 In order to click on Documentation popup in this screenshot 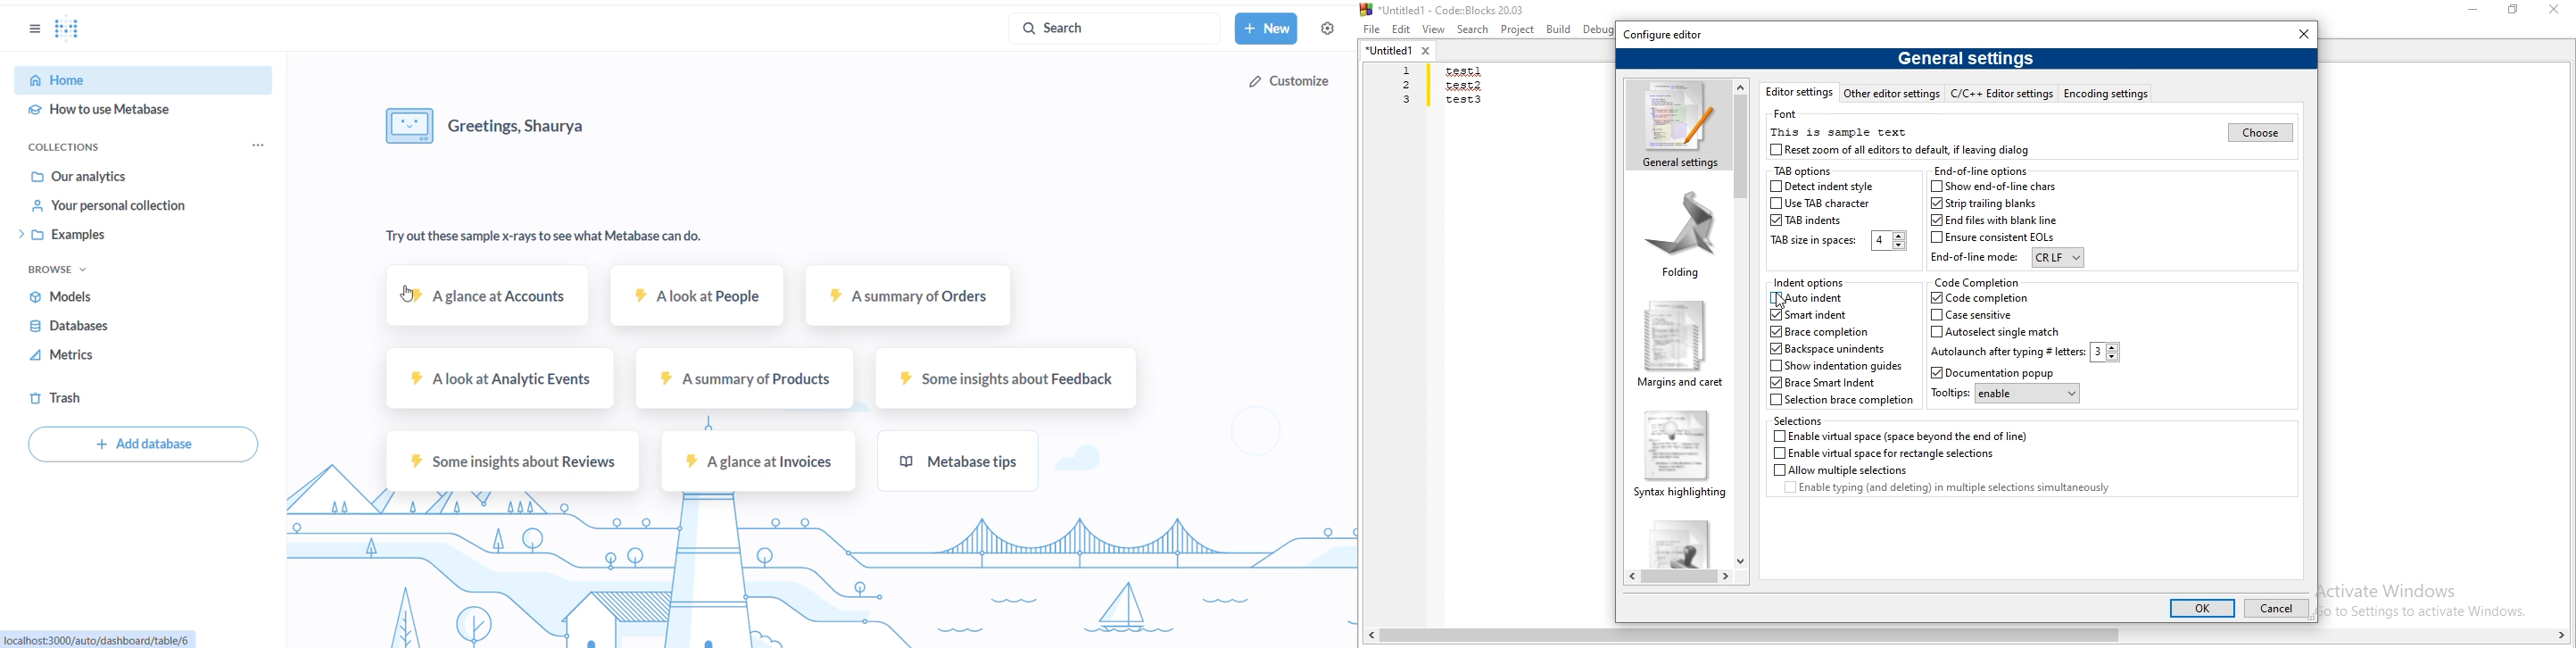, I will do `click(2005, 373)`.